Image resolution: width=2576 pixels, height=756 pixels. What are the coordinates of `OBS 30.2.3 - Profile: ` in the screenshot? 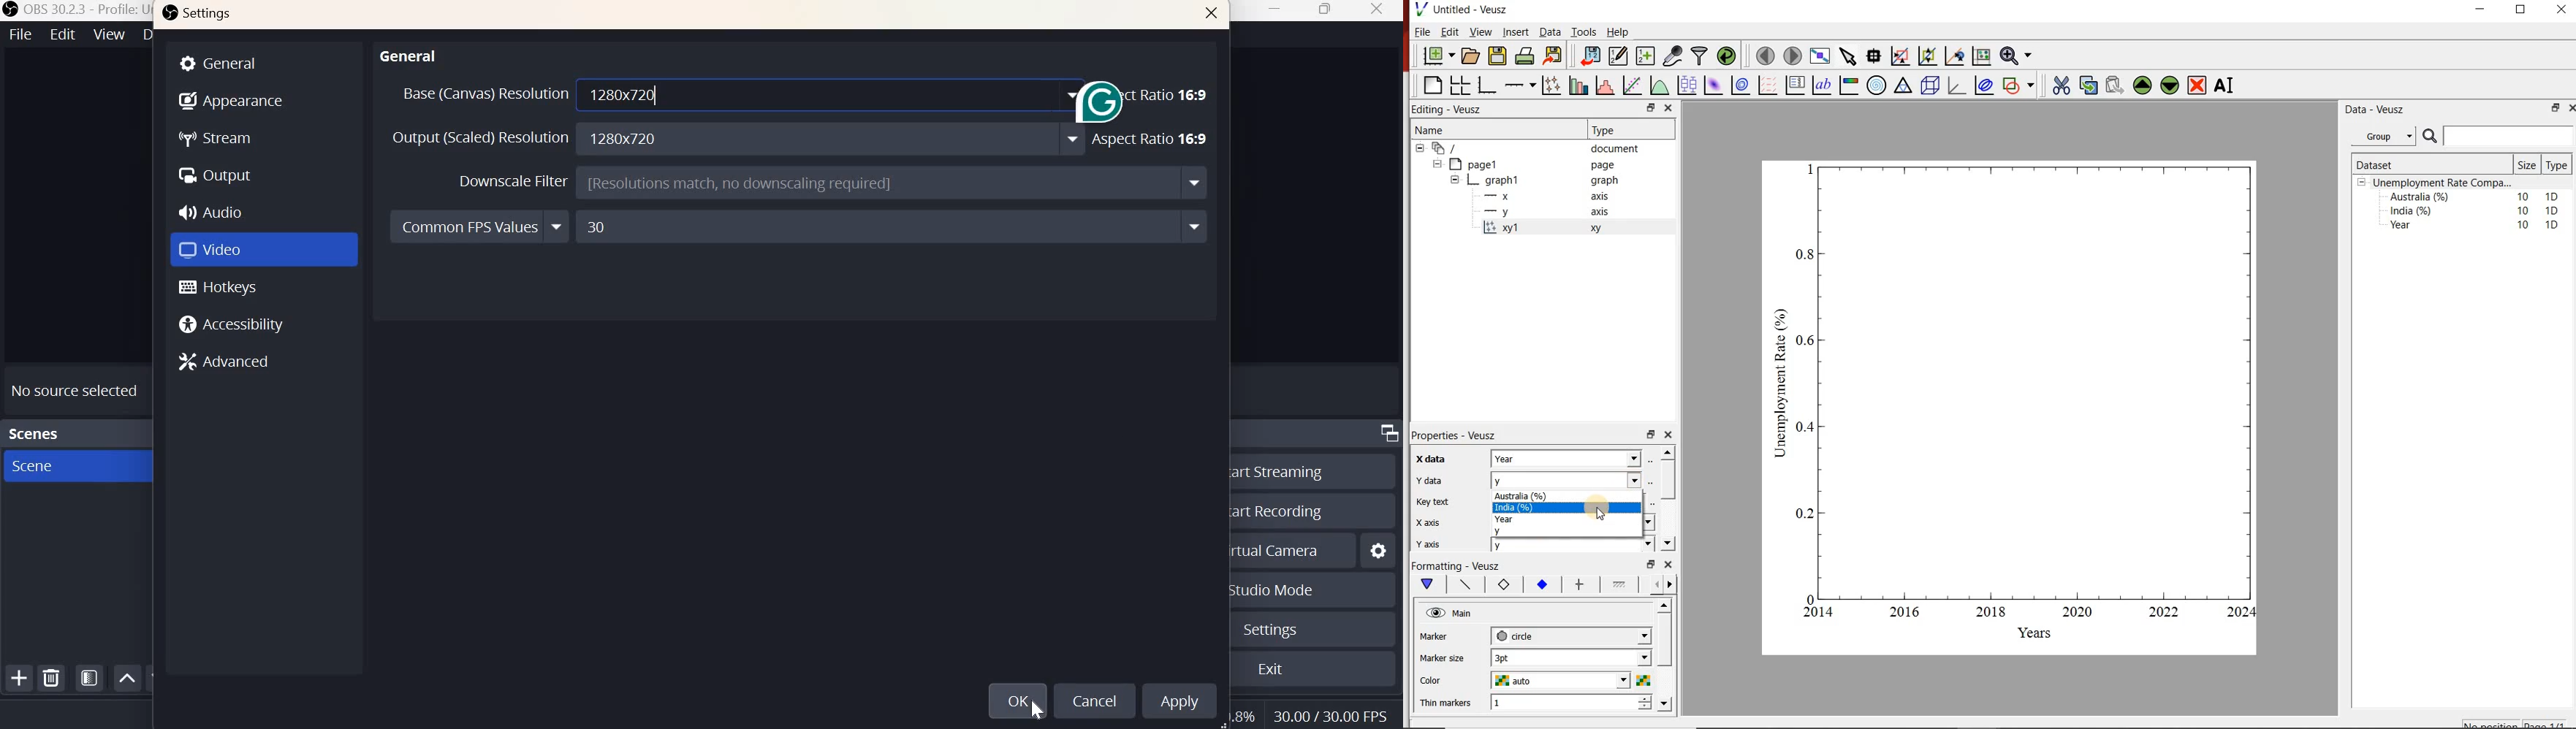 It's located at (71, 9).